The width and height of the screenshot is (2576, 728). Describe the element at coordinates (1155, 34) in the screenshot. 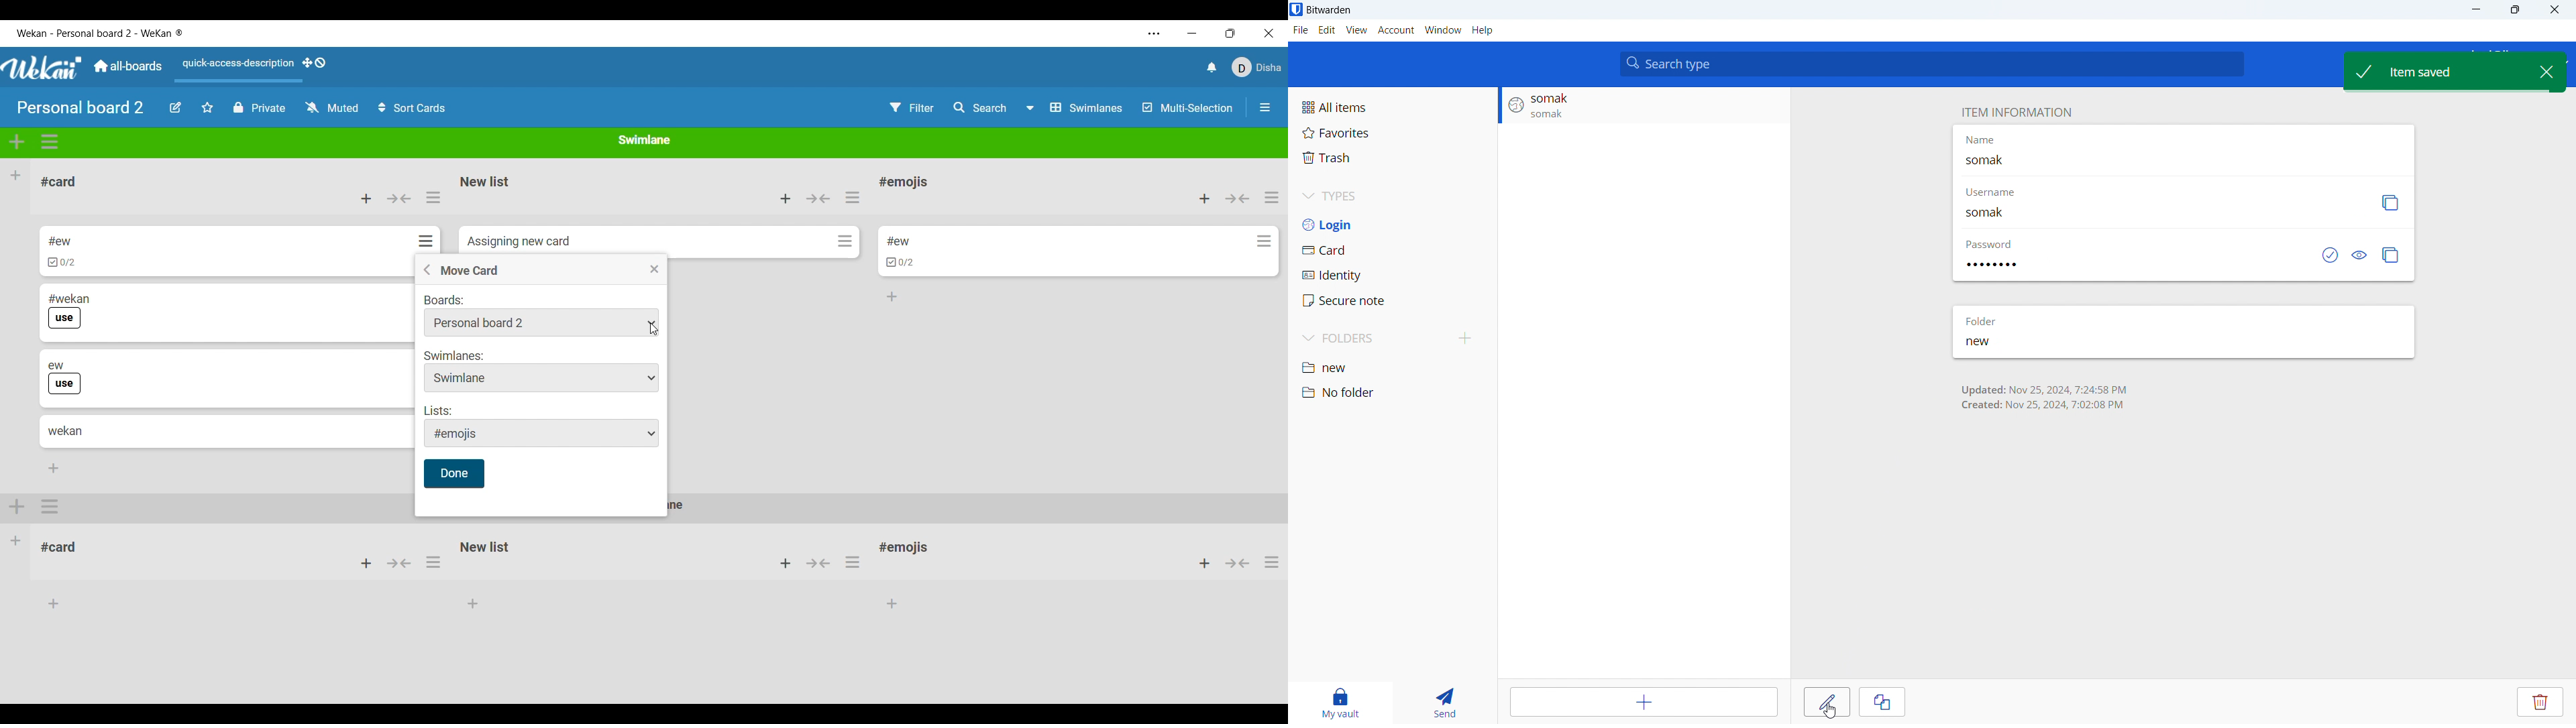

I see `More settings` at that location.